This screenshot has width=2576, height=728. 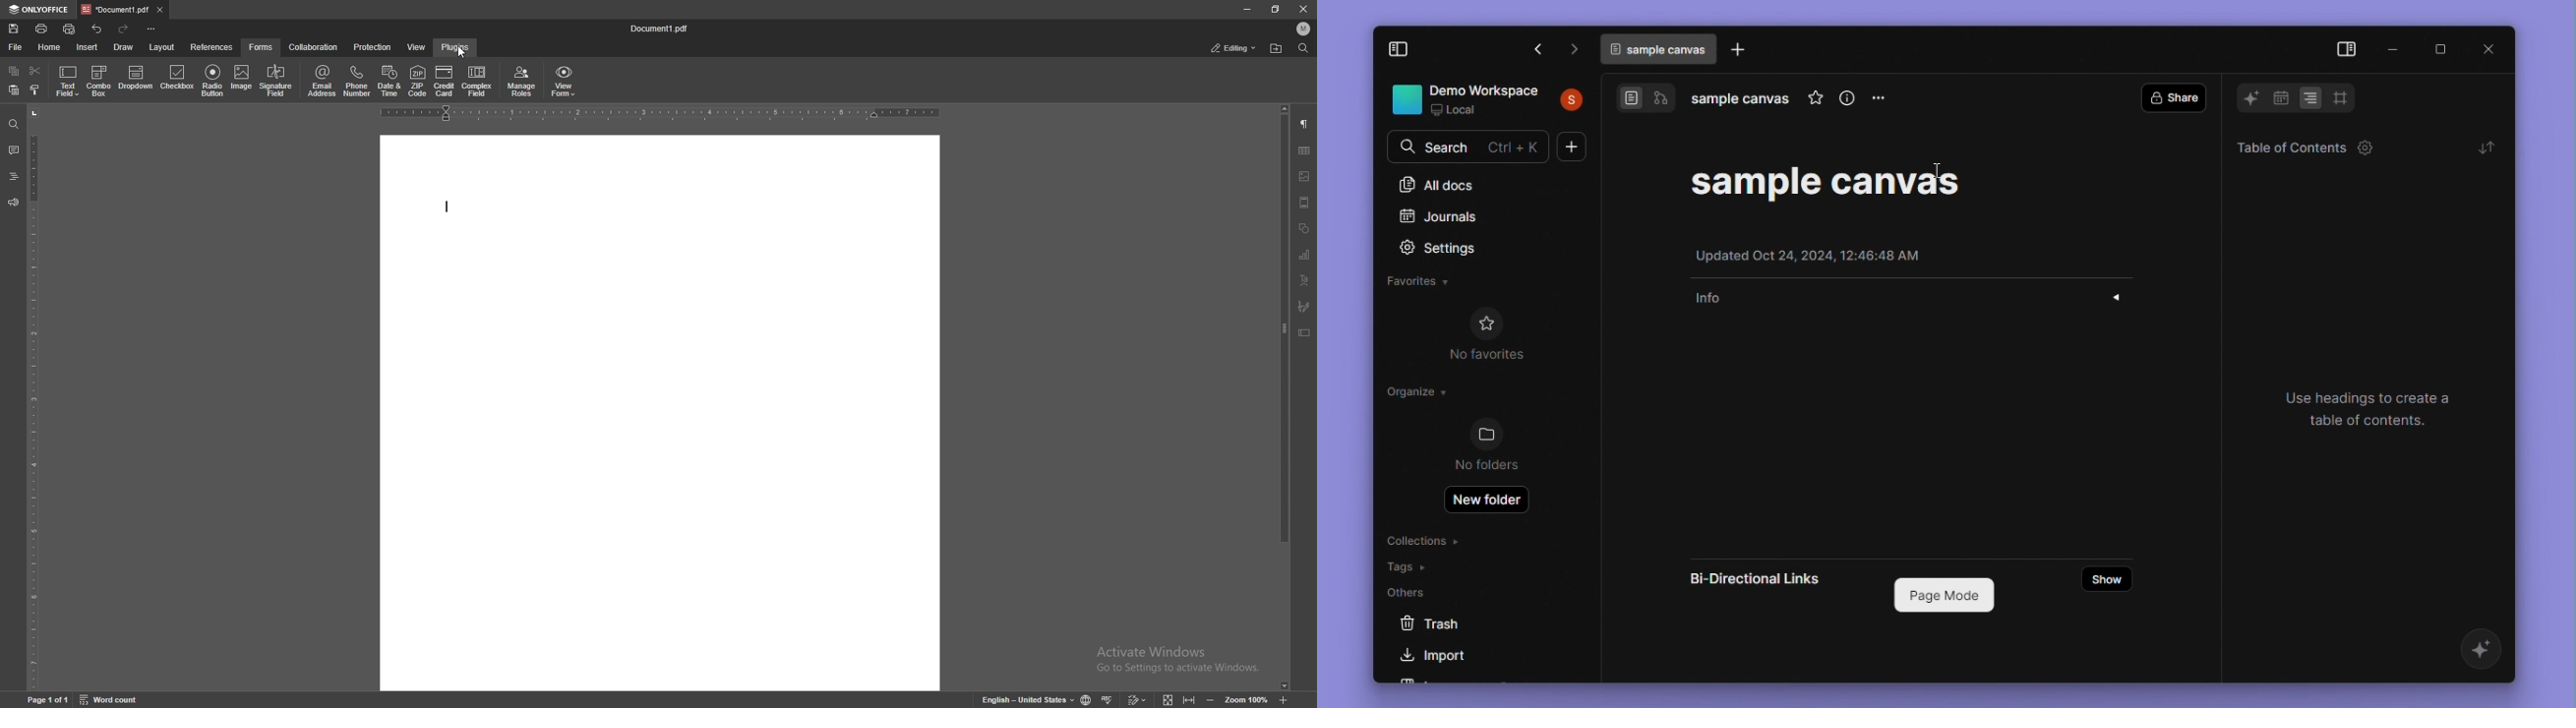 What do you see at coordinates (1815, 100) in the screenshot?
I see `favourite` at bounding box center [1815, 100].